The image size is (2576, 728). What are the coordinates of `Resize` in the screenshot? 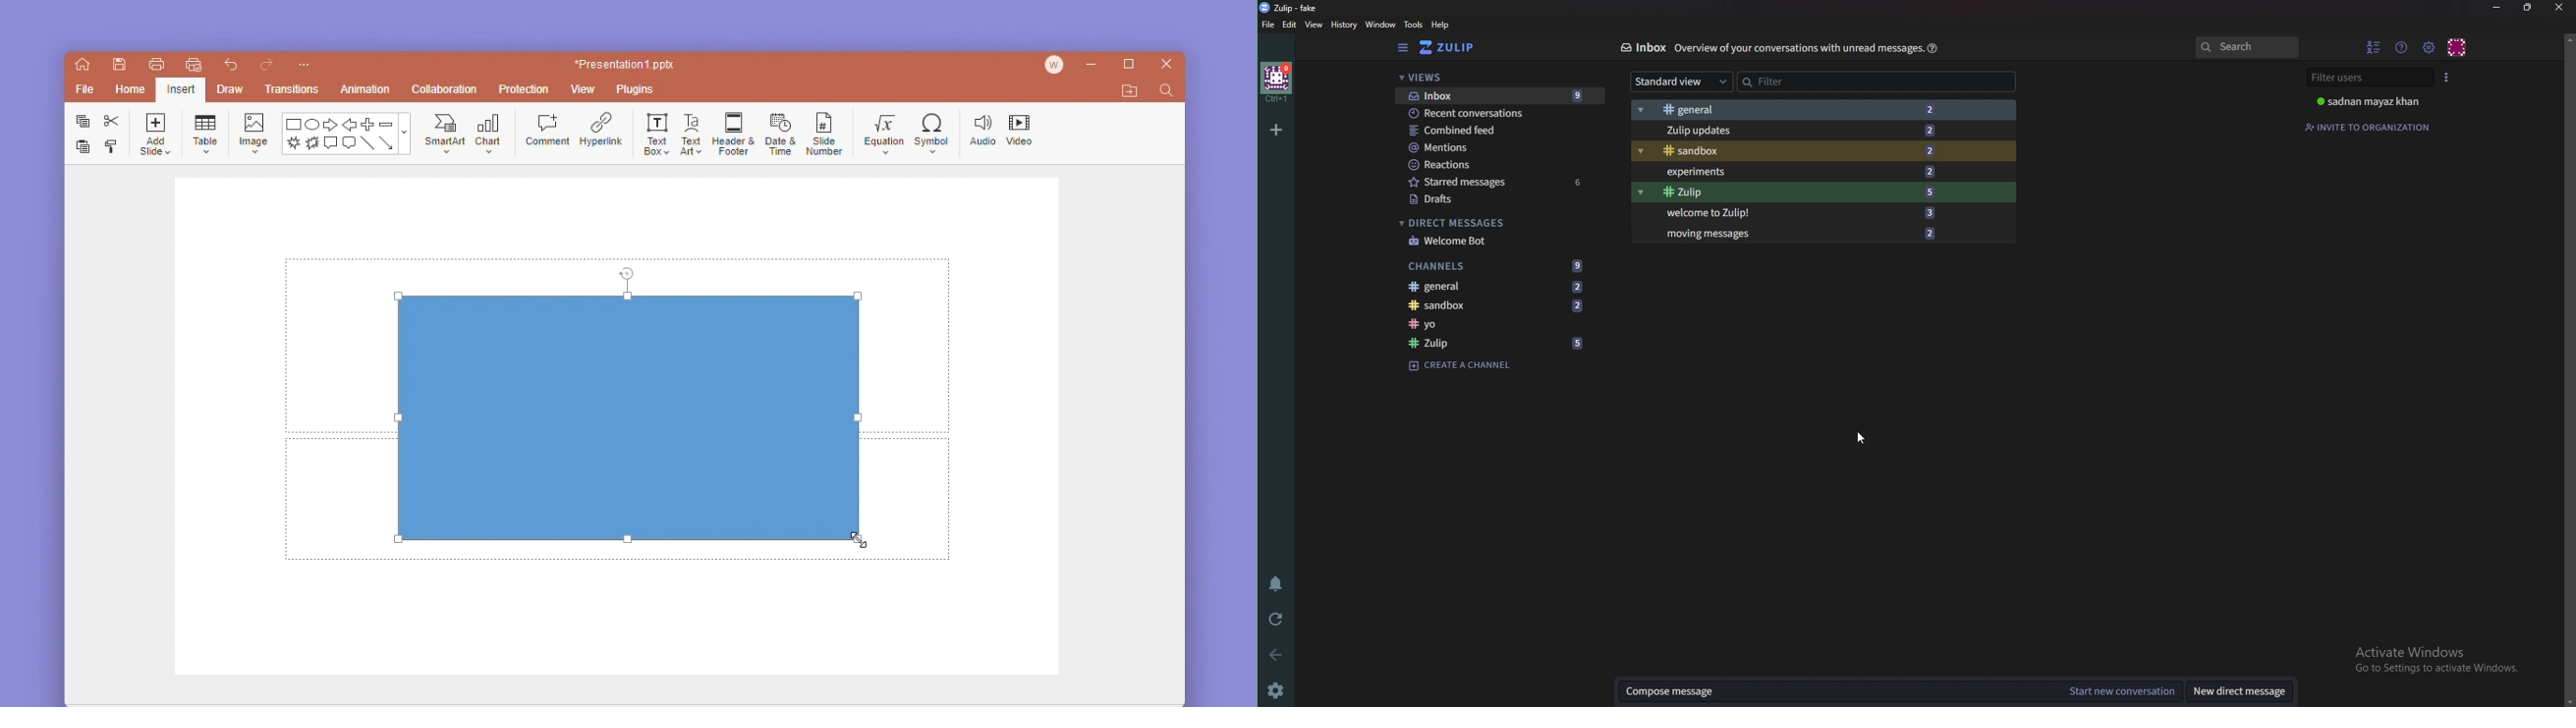 It's located at (2529, 8).